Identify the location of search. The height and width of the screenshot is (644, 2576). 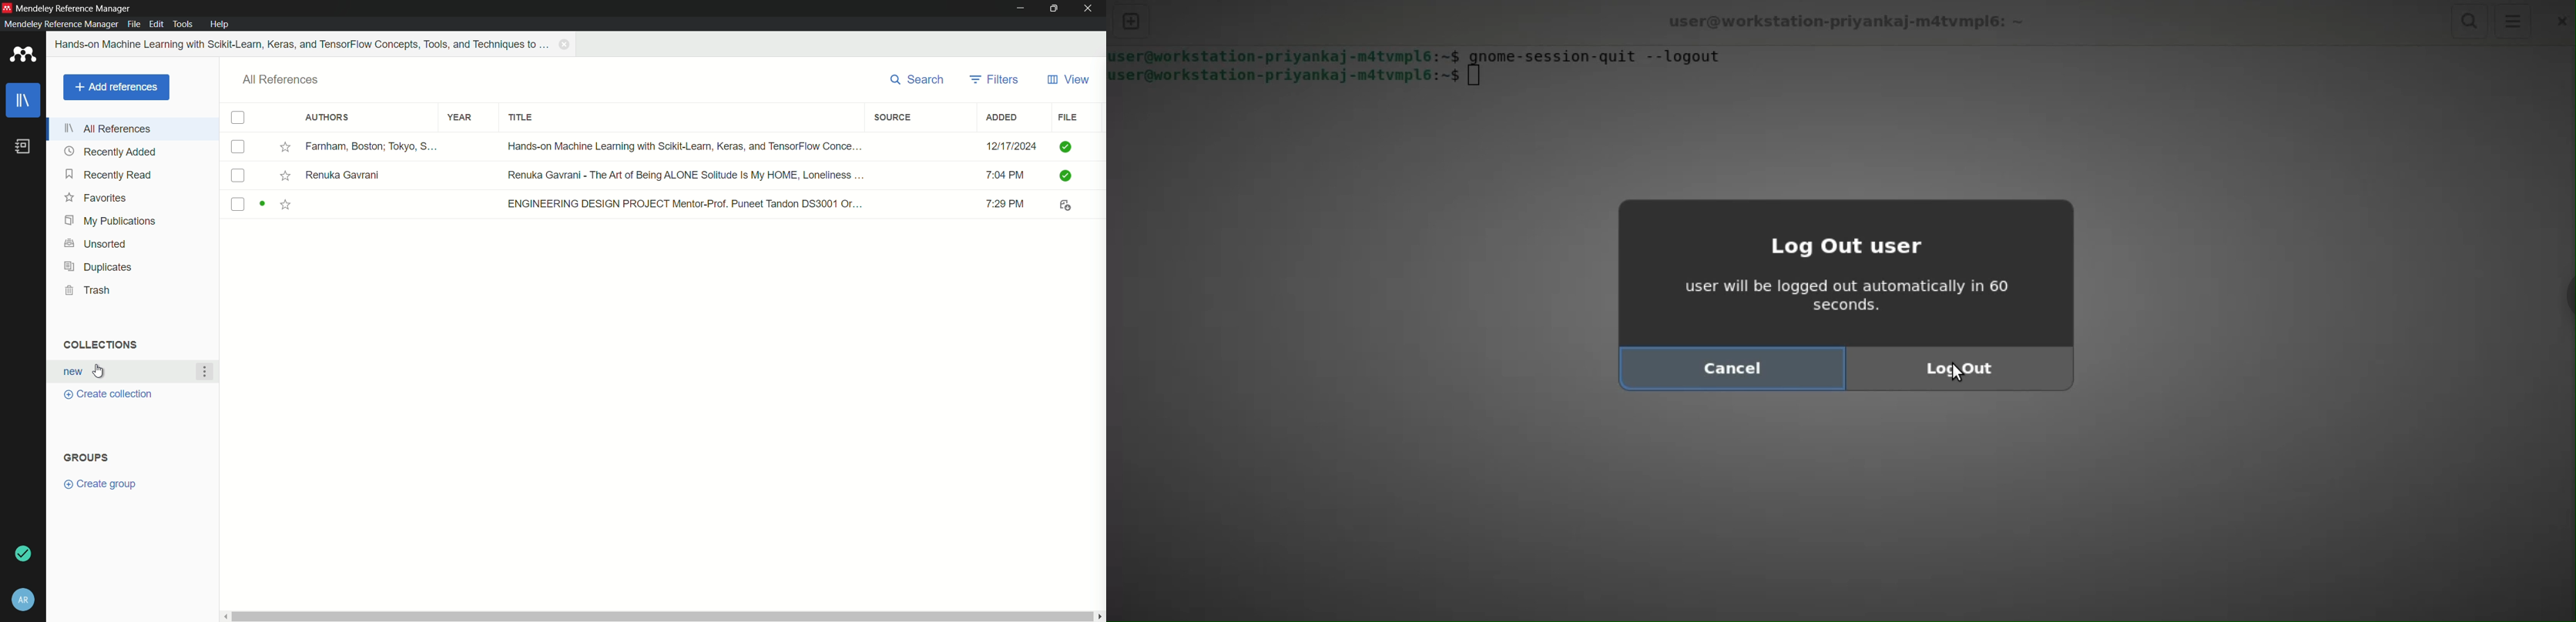
(919, 80).